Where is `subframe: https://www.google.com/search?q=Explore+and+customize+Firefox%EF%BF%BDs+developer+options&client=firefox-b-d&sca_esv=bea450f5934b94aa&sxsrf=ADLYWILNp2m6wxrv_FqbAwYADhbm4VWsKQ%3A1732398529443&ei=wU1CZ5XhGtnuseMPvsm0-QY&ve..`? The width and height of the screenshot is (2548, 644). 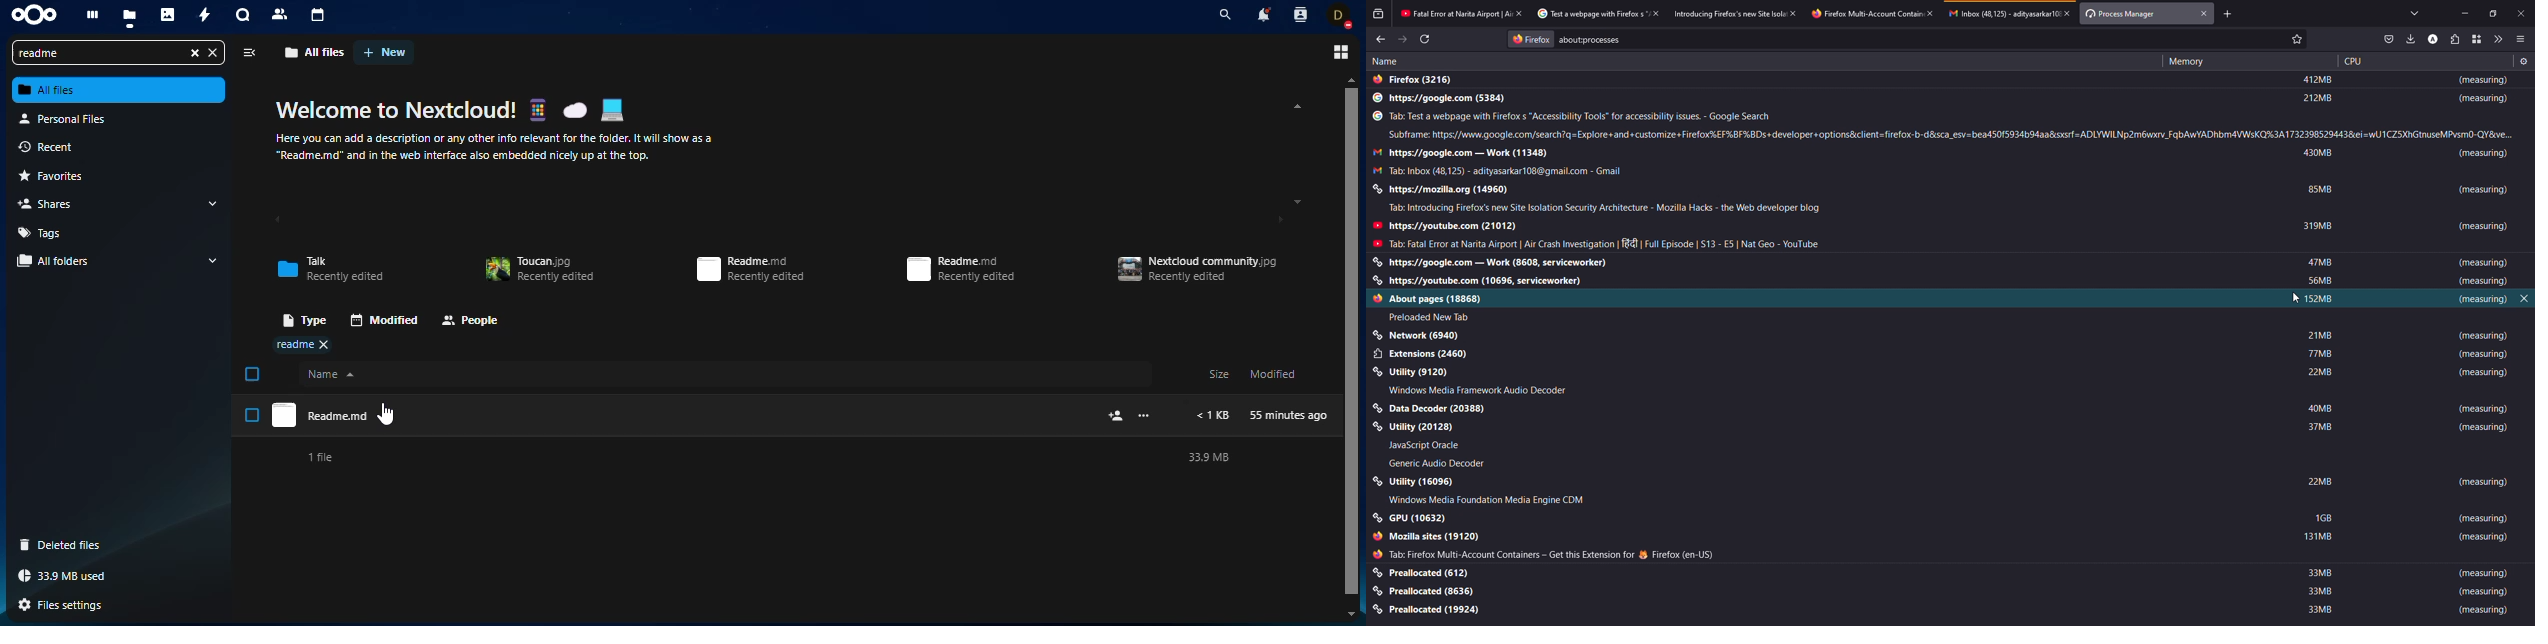 subframe: https://www.google.com/search?q=Explore+and+customize+Firefox%EF%BF%BDs+developer+options&client=firefox-b-d&sca_esv=bea450f5934b94aa&sxsrf=ADLYWILNp2m6wxrv_FqbAwYADhbm4VWsKQ%3A1732398529443&ei=wU1CZ5XhGtnuseMPvsm0-QY&ve.. is located at coordinates (1946, 135).